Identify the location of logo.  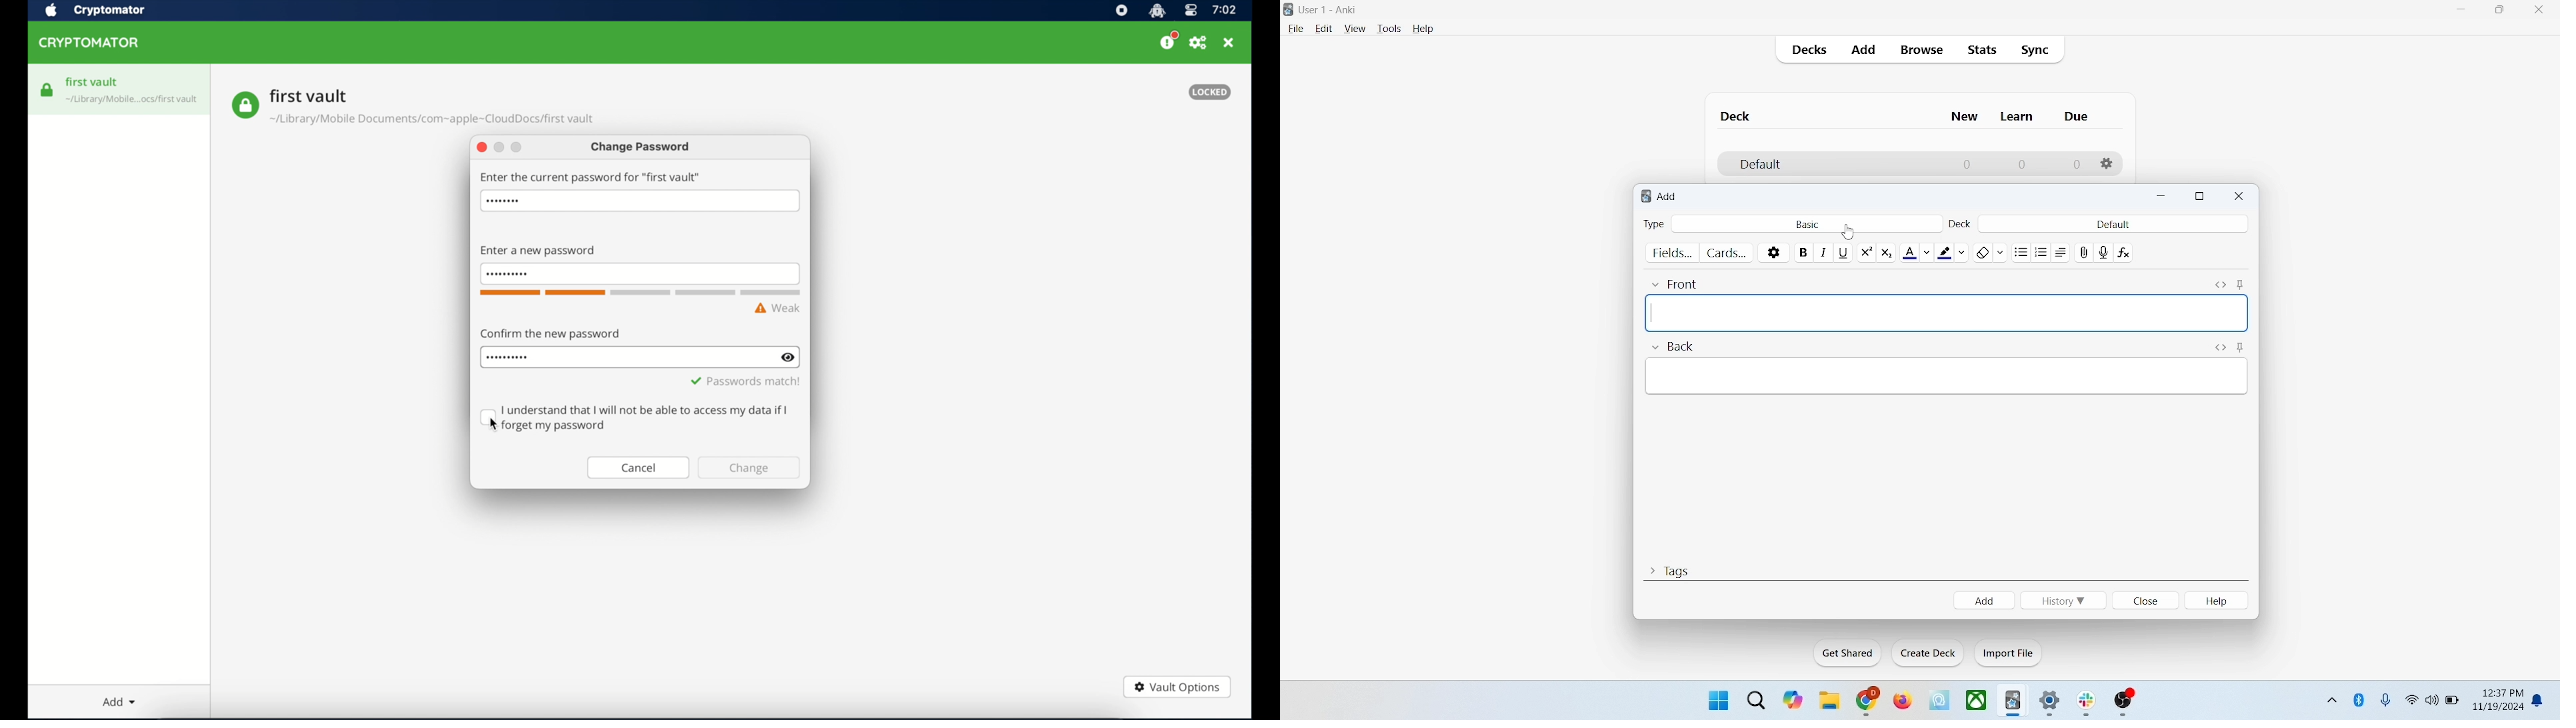
(1643, 198).